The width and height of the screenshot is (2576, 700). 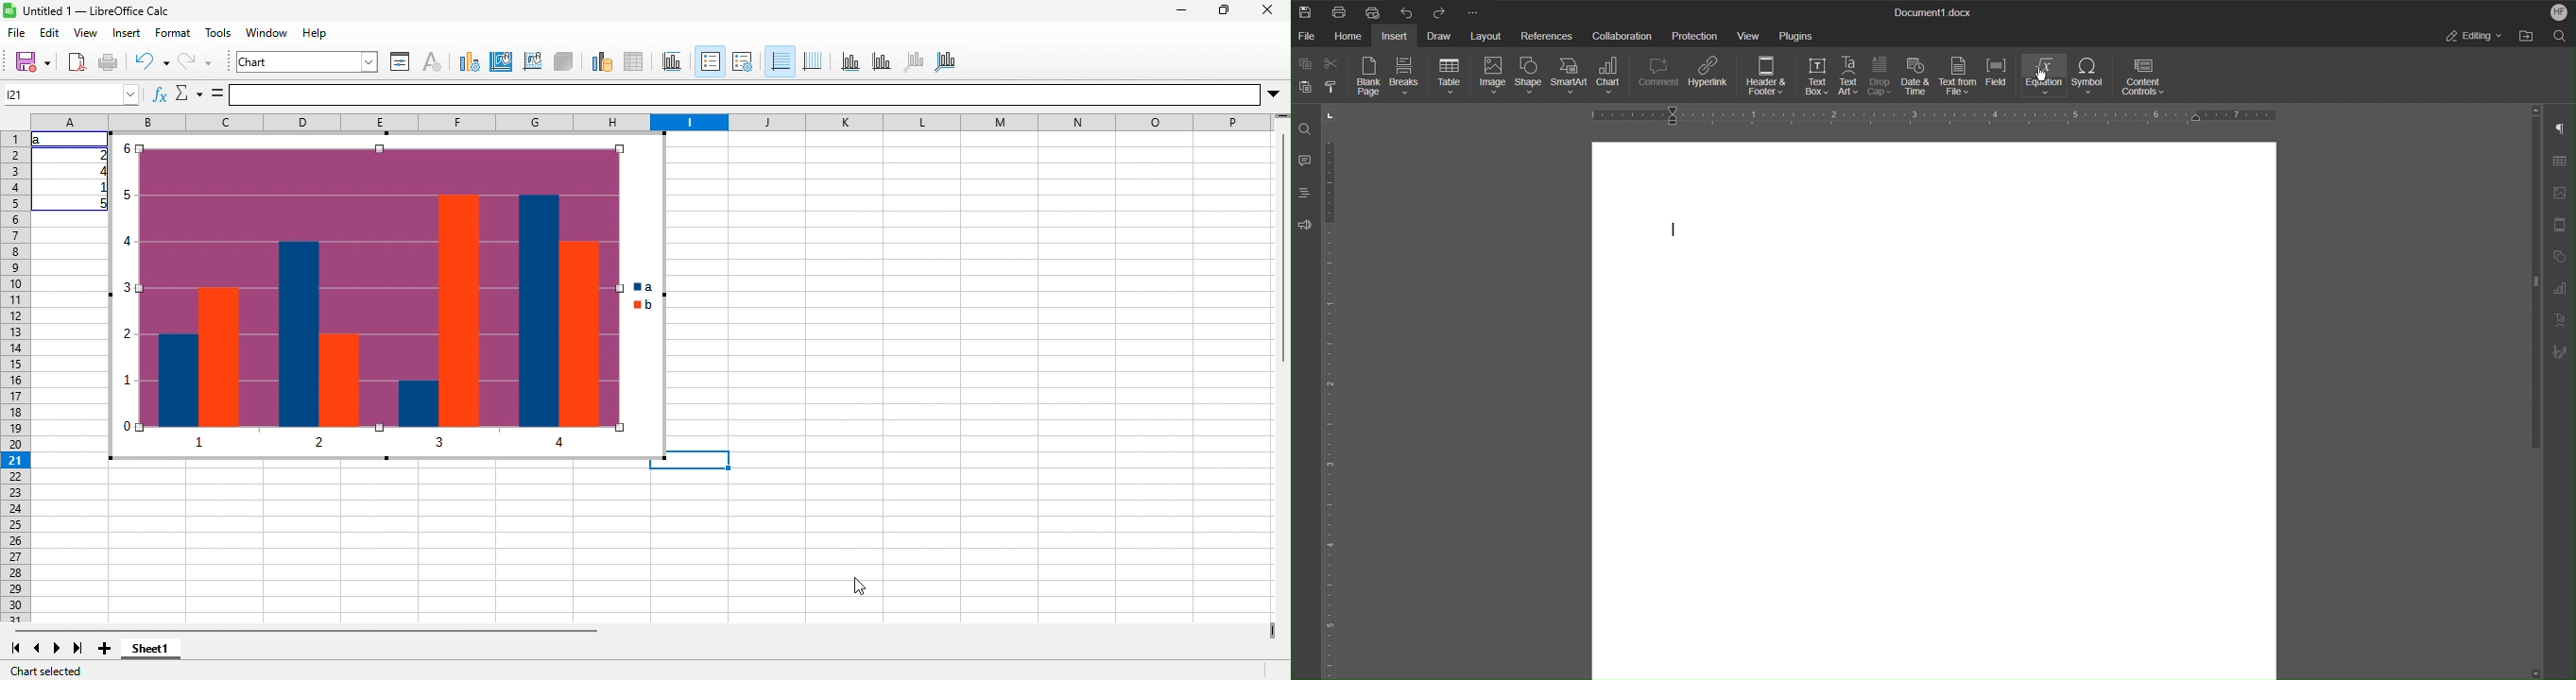 I want to click on file, so click(x=17, y=32).